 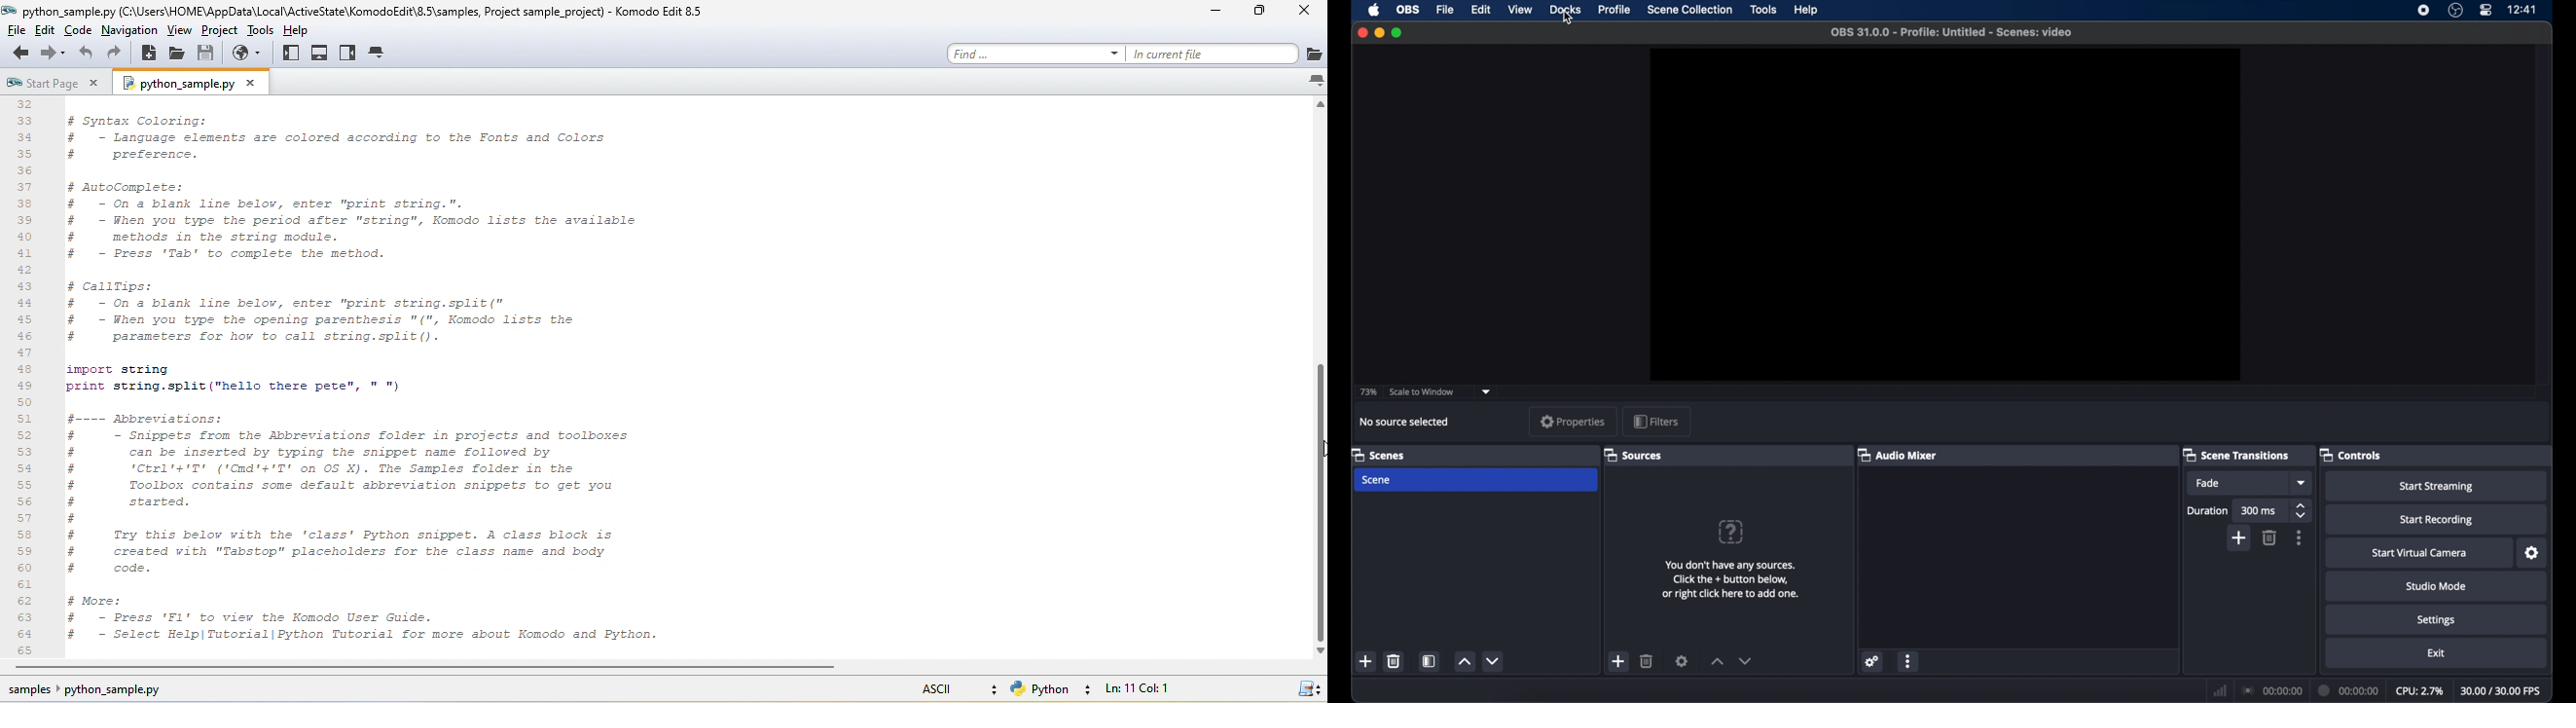 What do you see at coordinates (1464, 661) in the screenshot?
I see `increment` at bounding box center [1464, 661].